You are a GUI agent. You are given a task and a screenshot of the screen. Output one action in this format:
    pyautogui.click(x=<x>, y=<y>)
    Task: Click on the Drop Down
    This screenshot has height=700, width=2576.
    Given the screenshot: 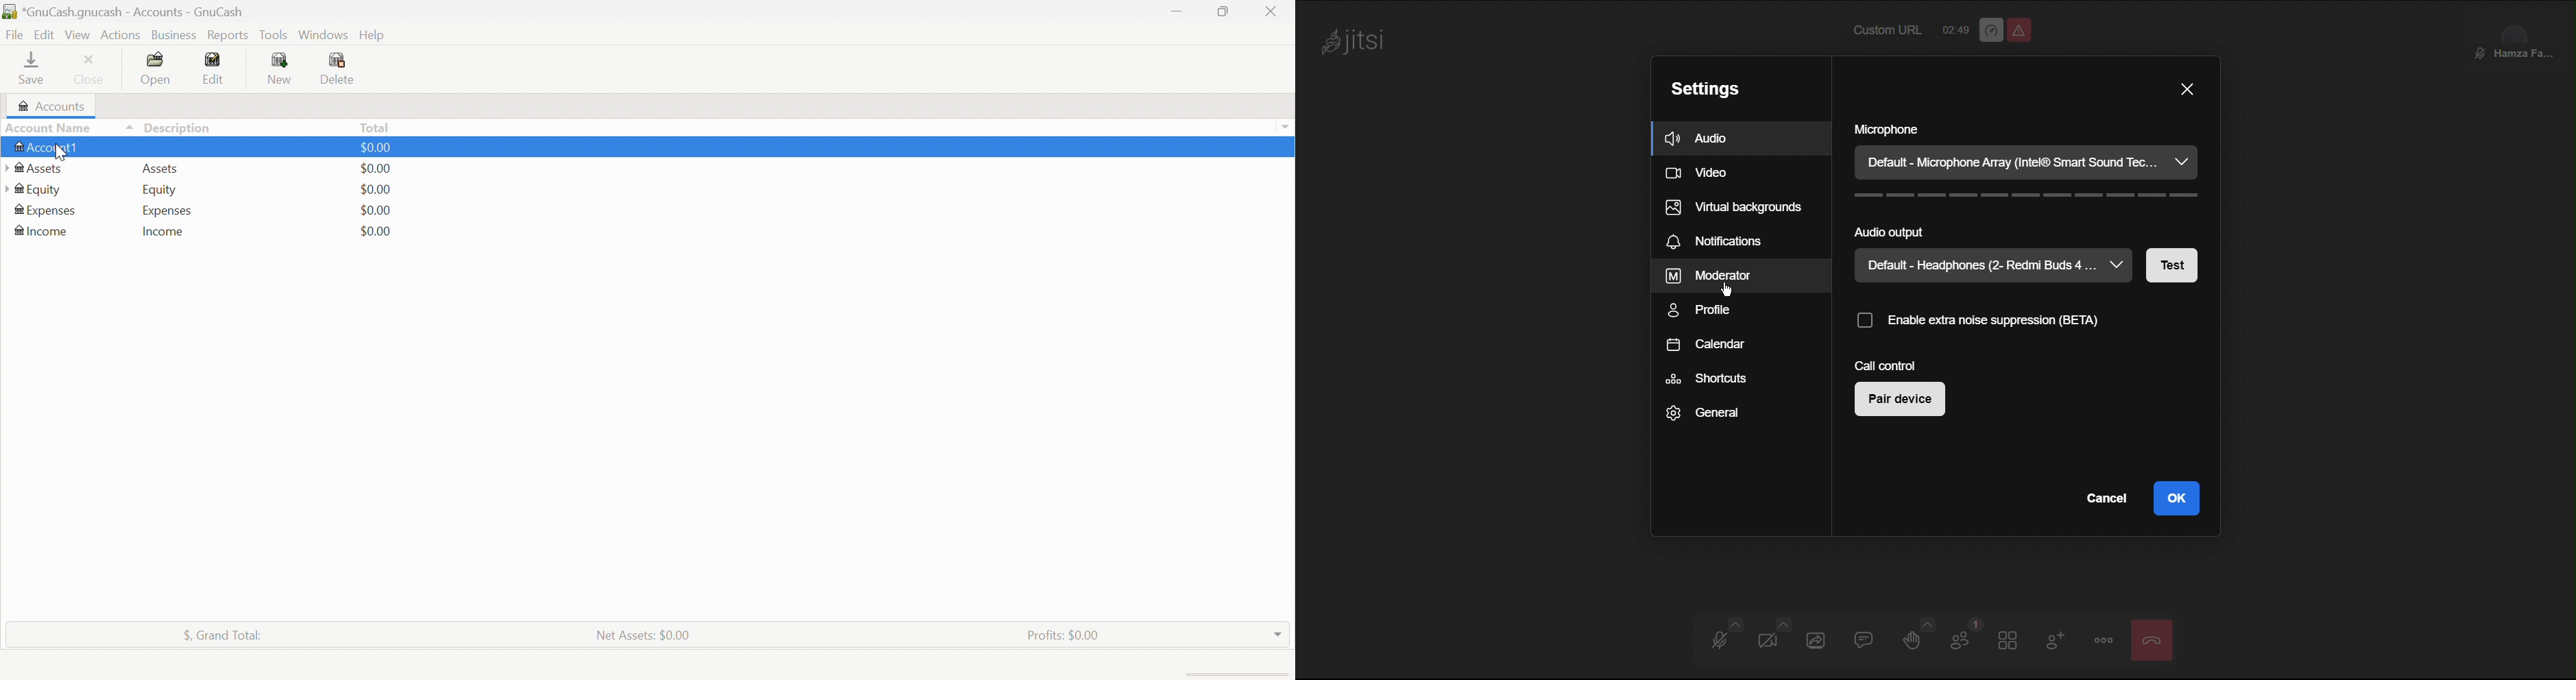 What is the action you would take?
    pyautogui.click(x=1288, y=129)
    